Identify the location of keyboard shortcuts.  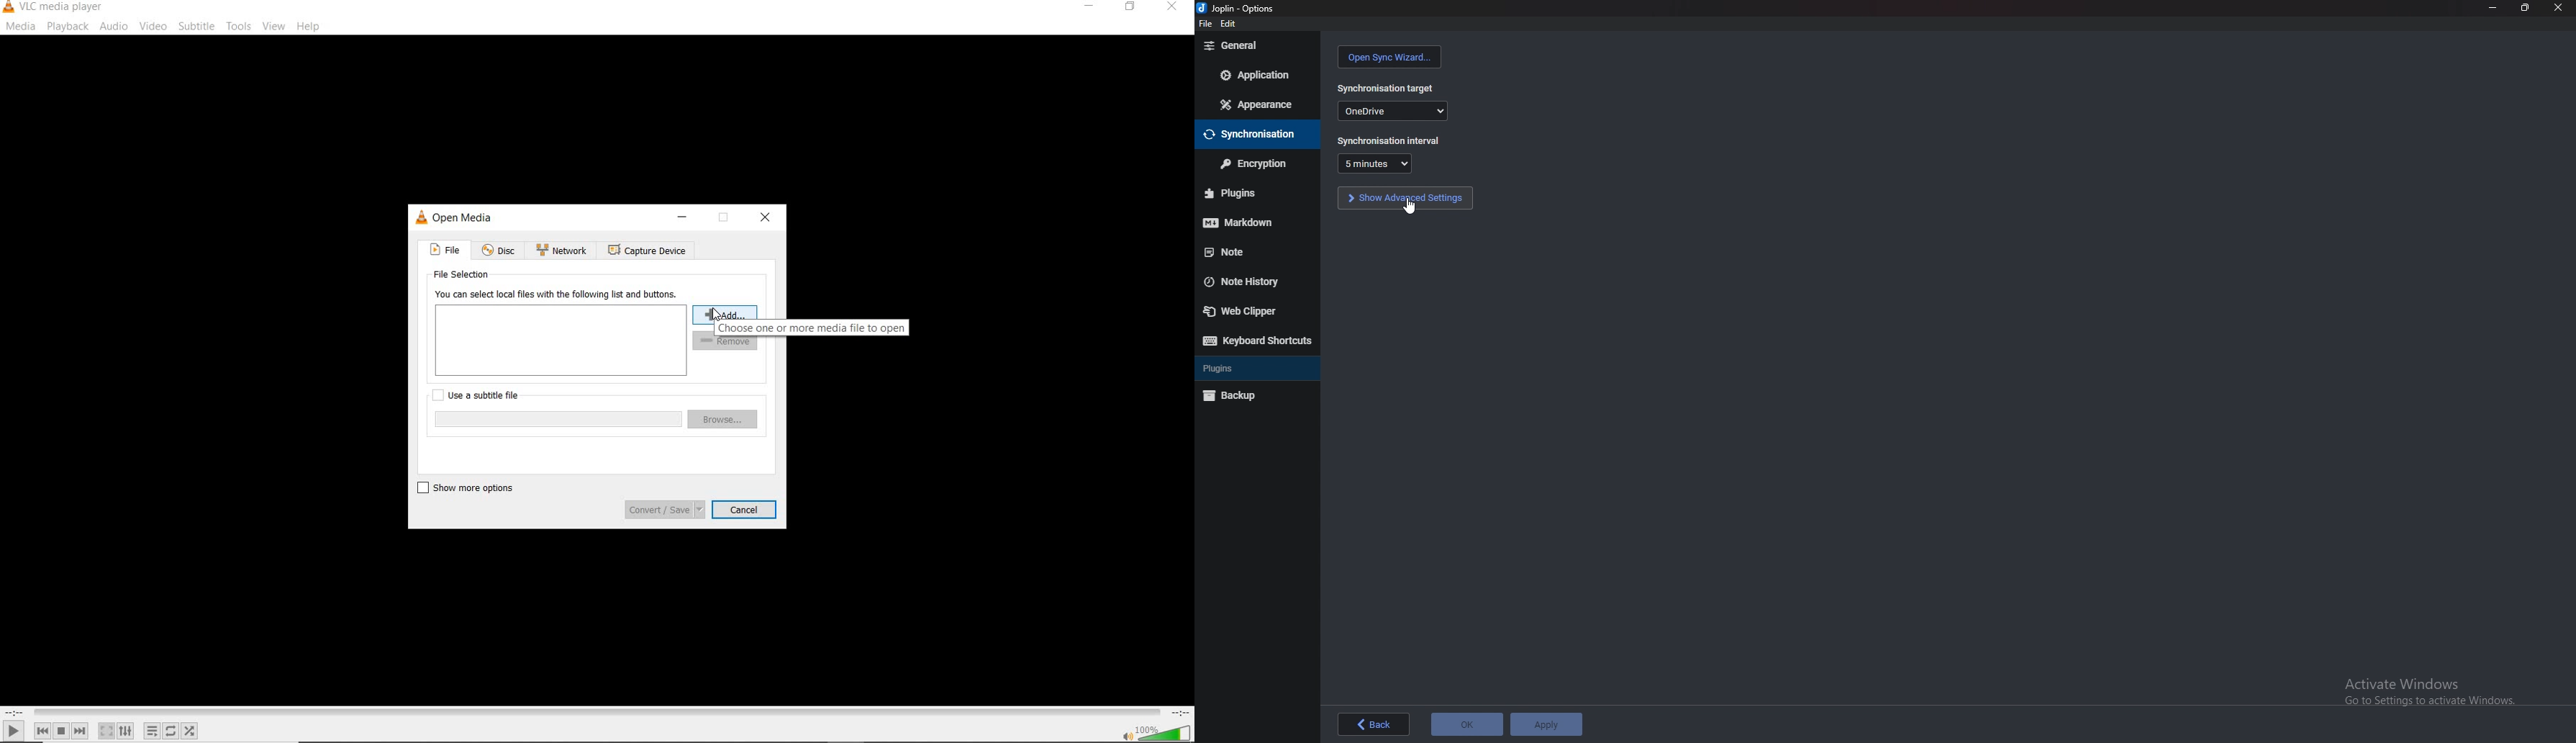
(1254, 340).